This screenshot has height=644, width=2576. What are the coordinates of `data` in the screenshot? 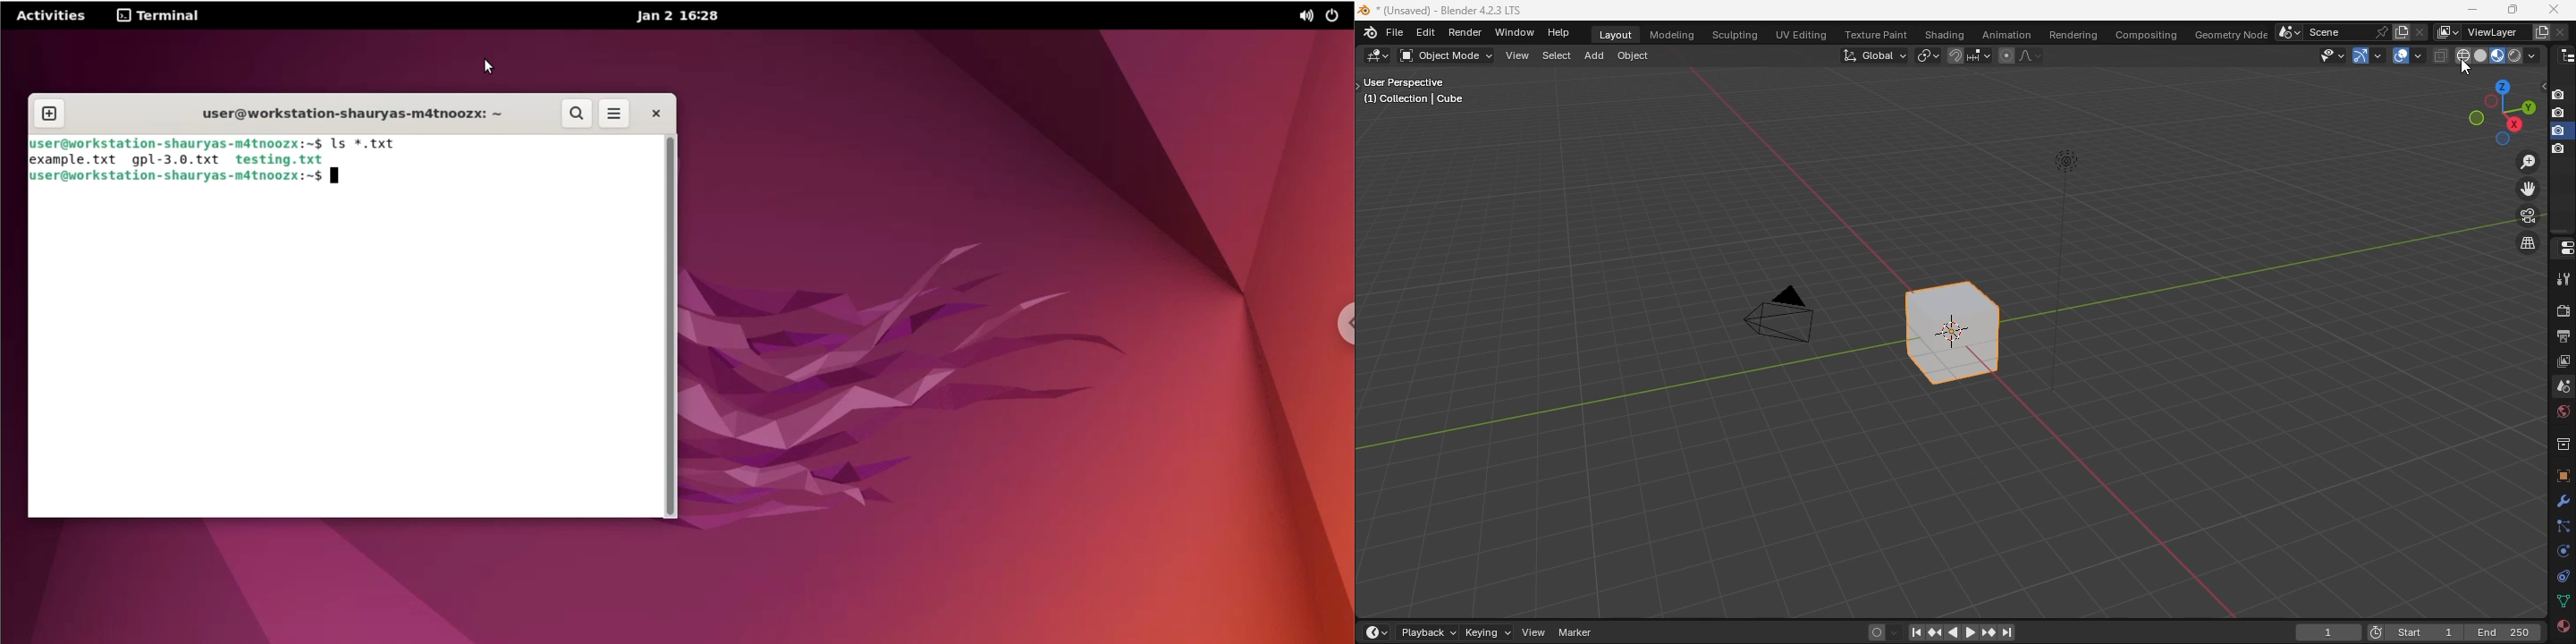 It's located at (2563, 601).